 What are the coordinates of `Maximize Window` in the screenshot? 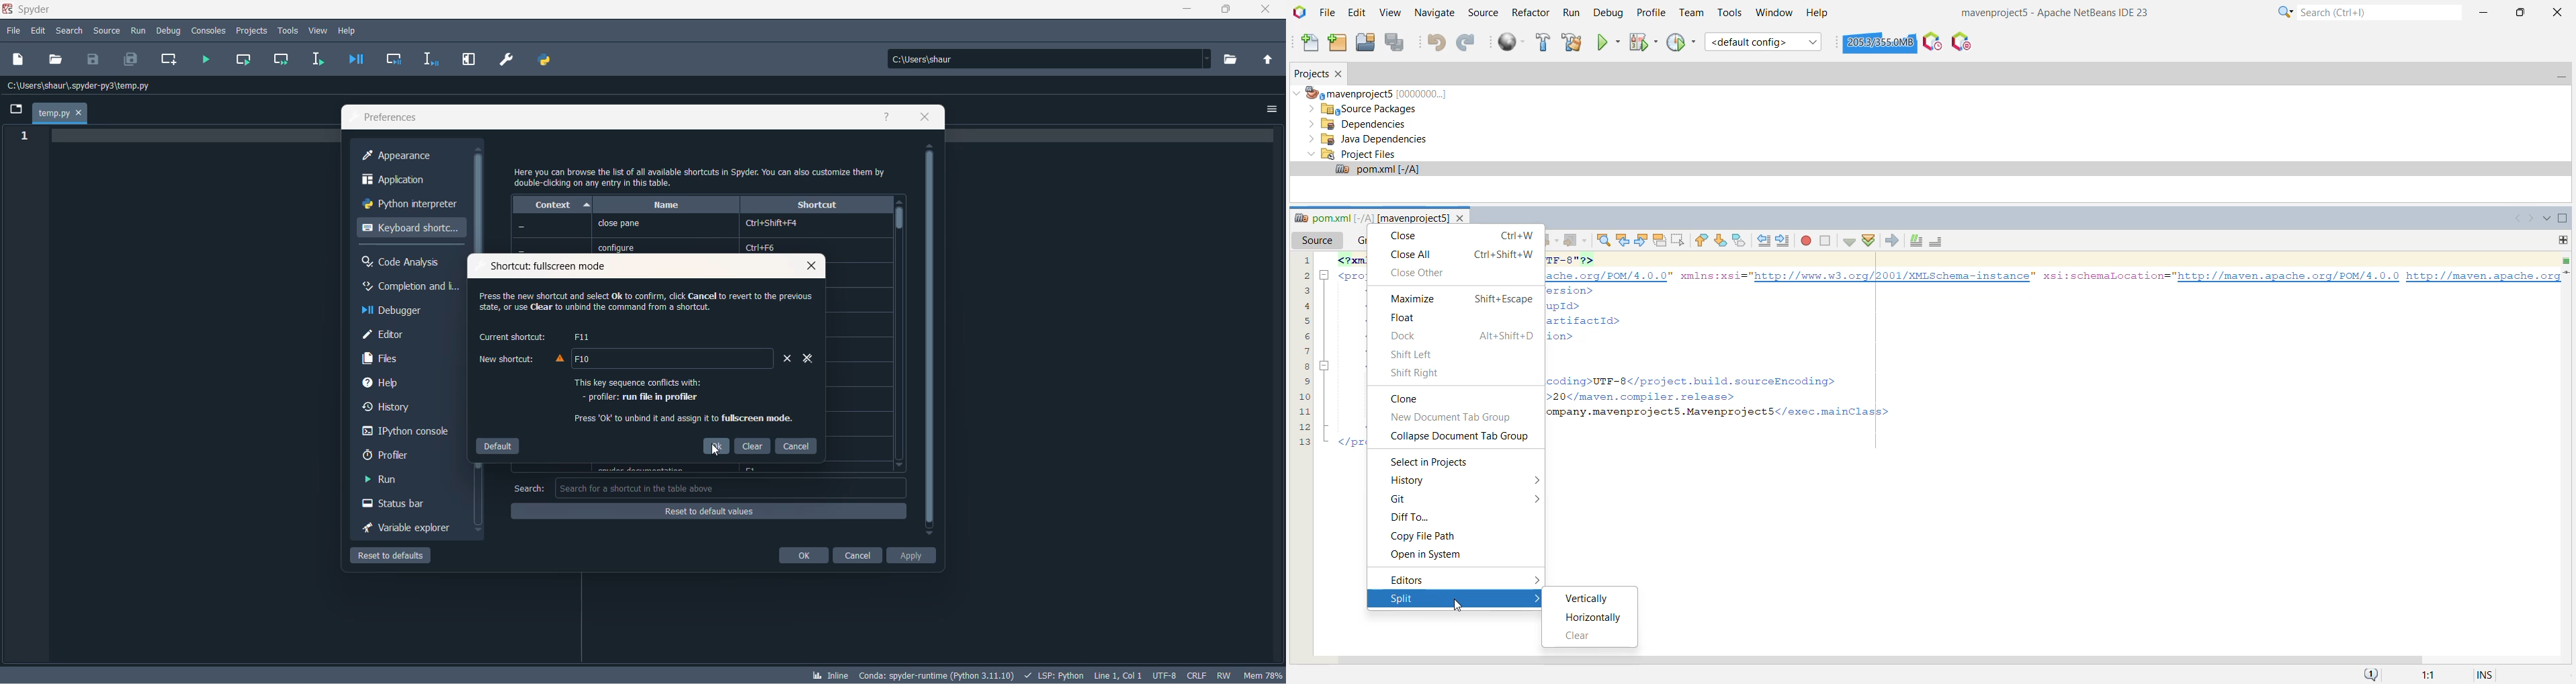 It's located at (2564, 219).